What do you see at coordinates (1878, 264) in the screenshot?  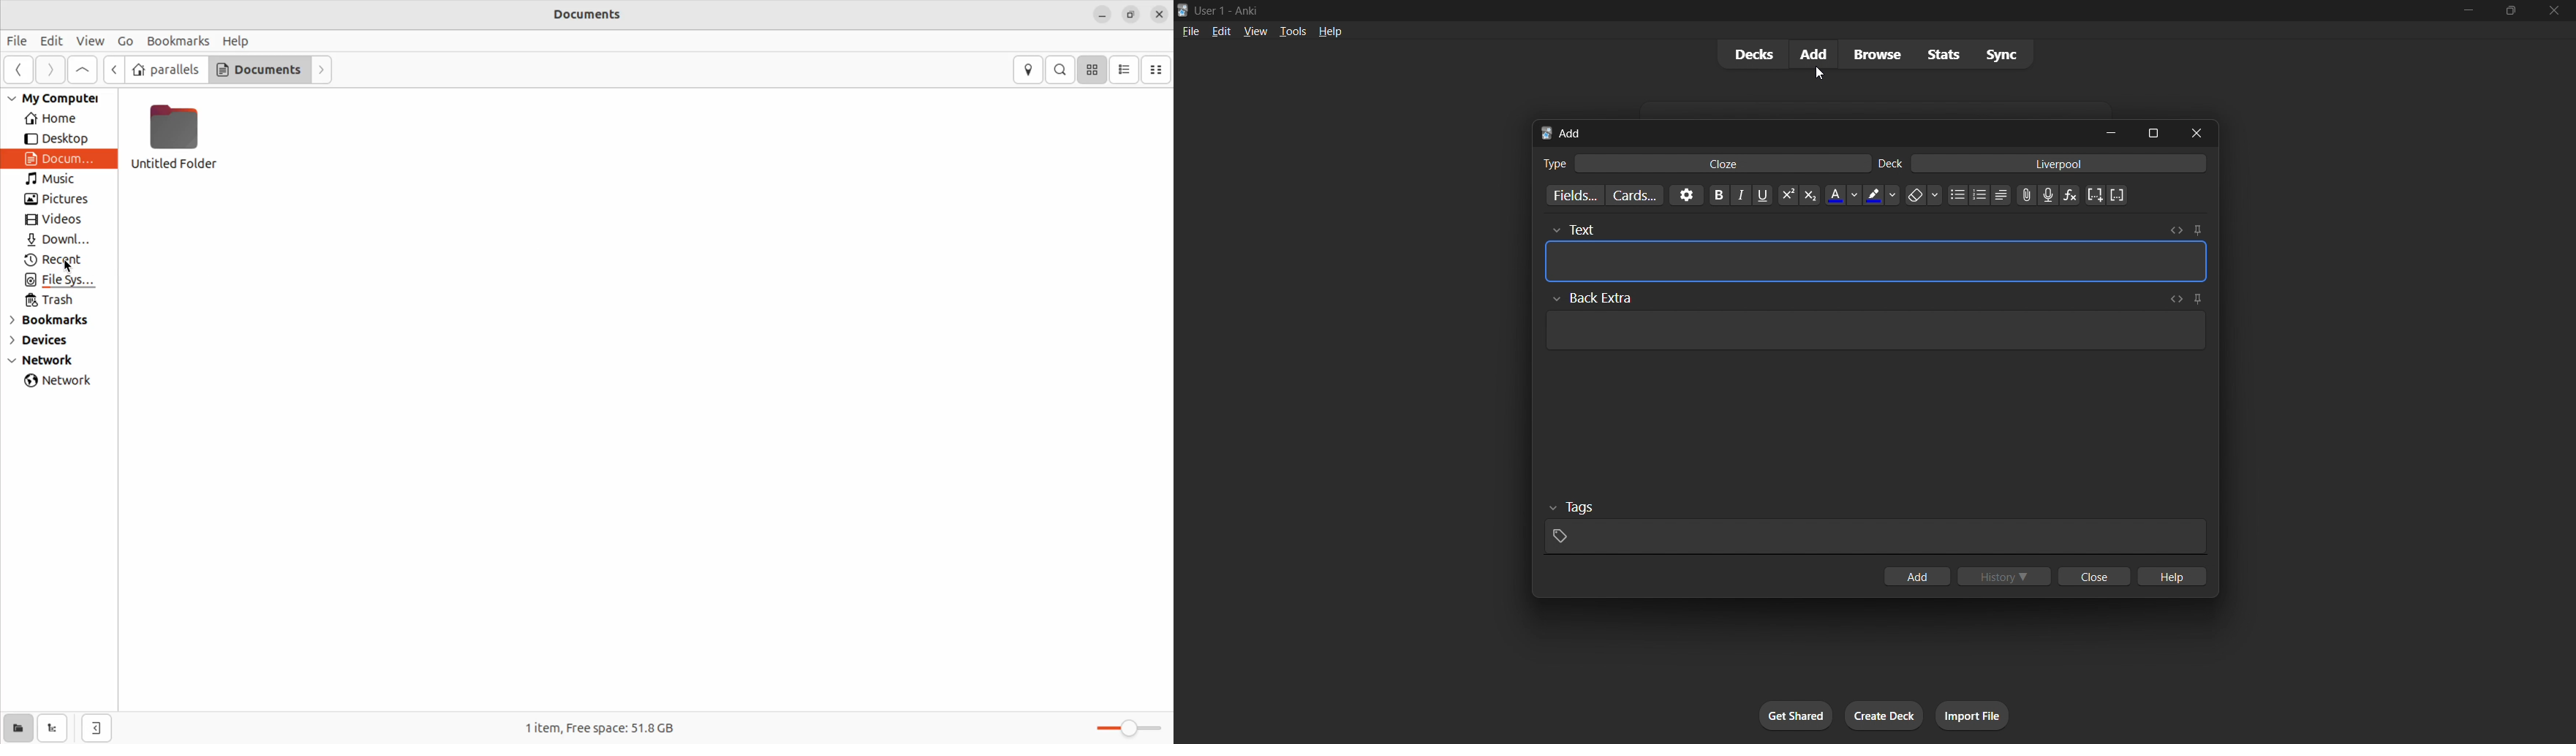 I see `card text field` at bounding box center [1878, 264].